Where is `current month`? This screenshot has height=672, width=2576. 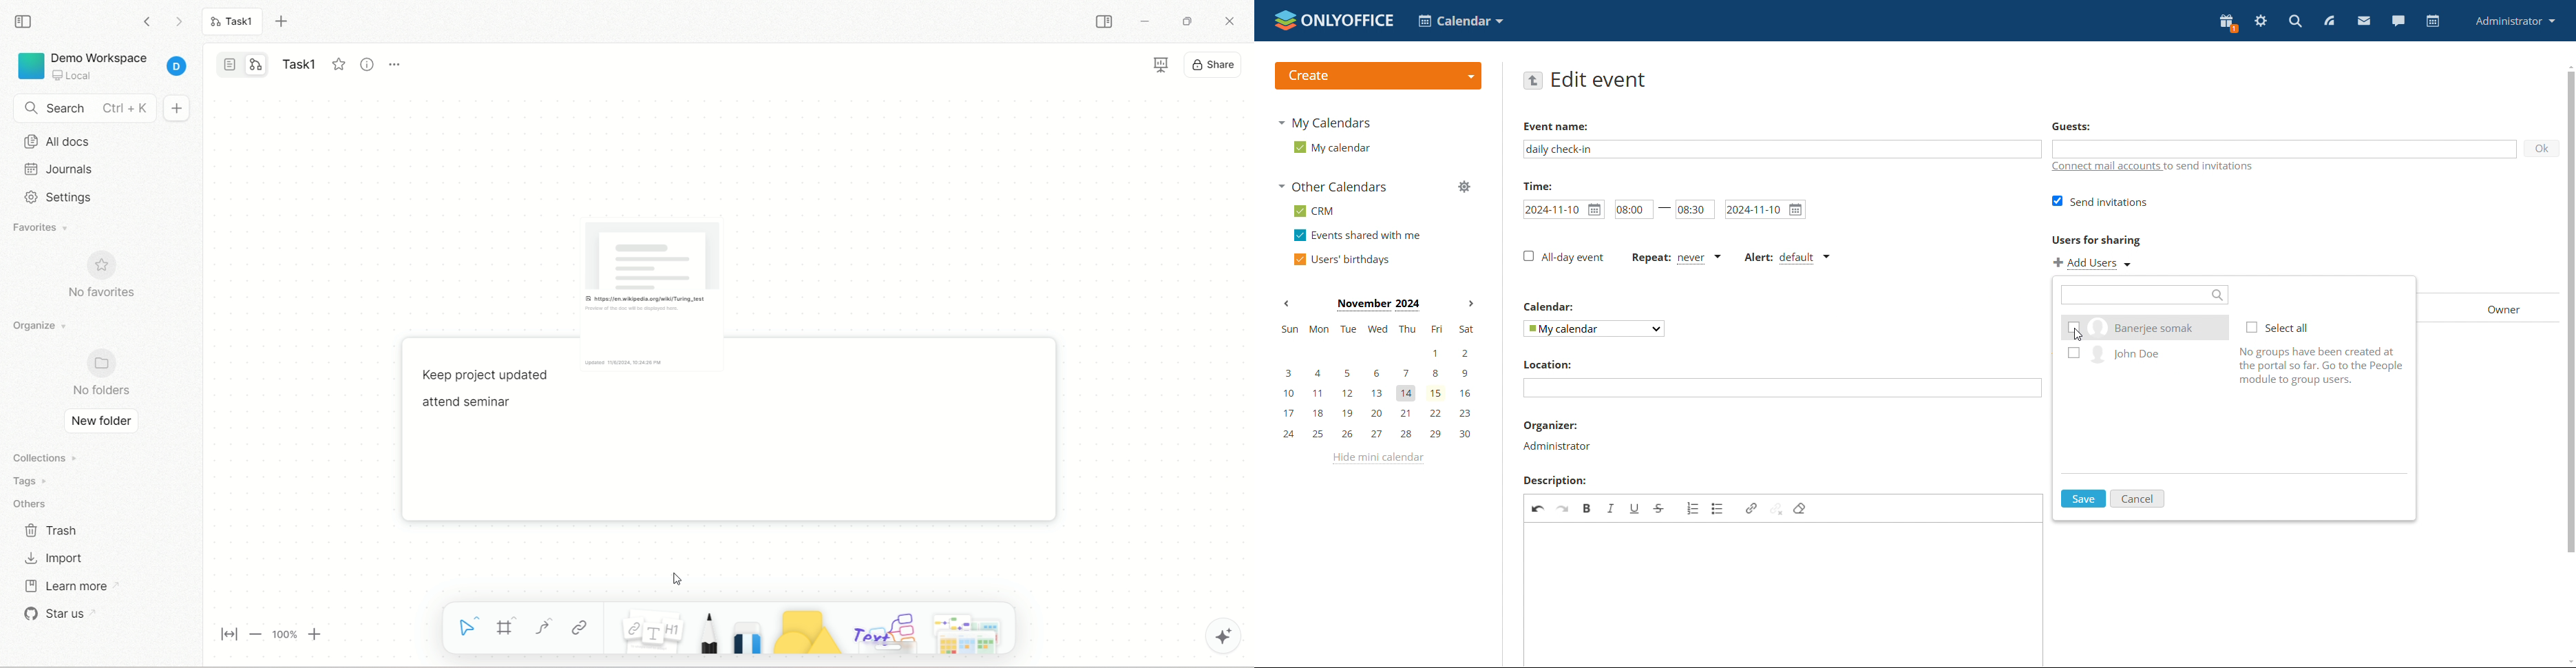
current month is located at coordinates (1377, 305).